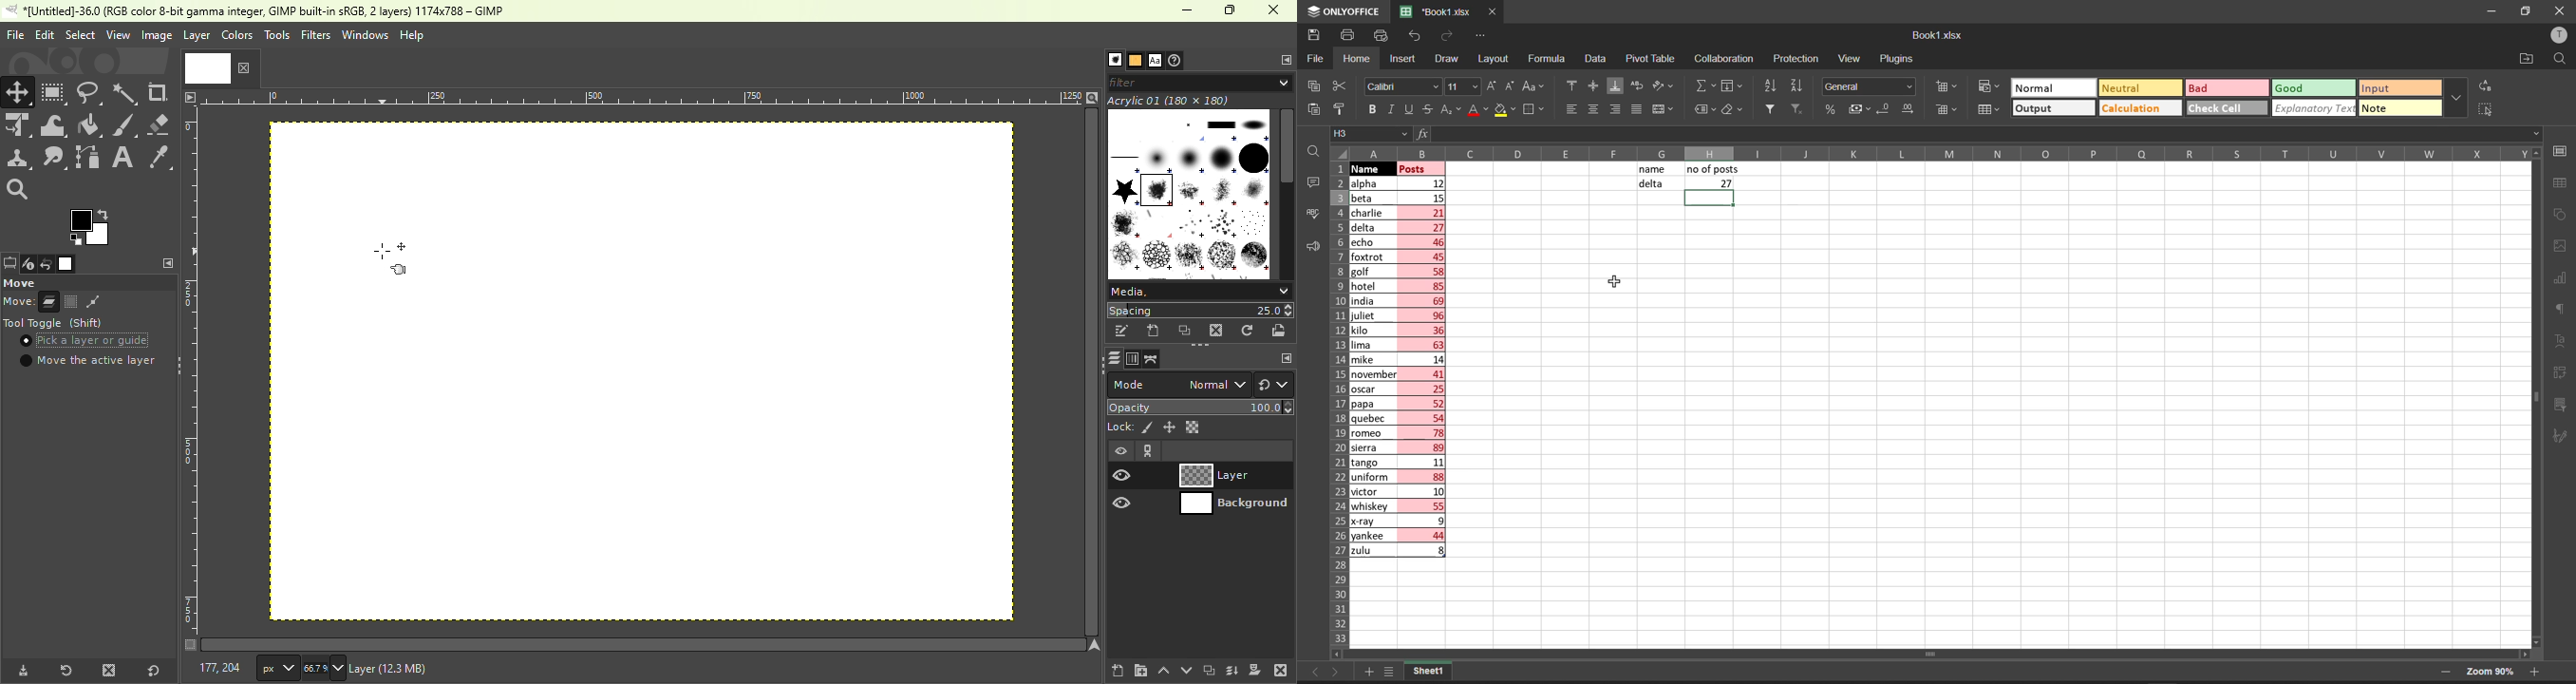 This screenshot has width=2576, height=700. What do you see at coordinates (1406, 108) in the screenshot?
I see `underline` at bounding box center [1406, 108].